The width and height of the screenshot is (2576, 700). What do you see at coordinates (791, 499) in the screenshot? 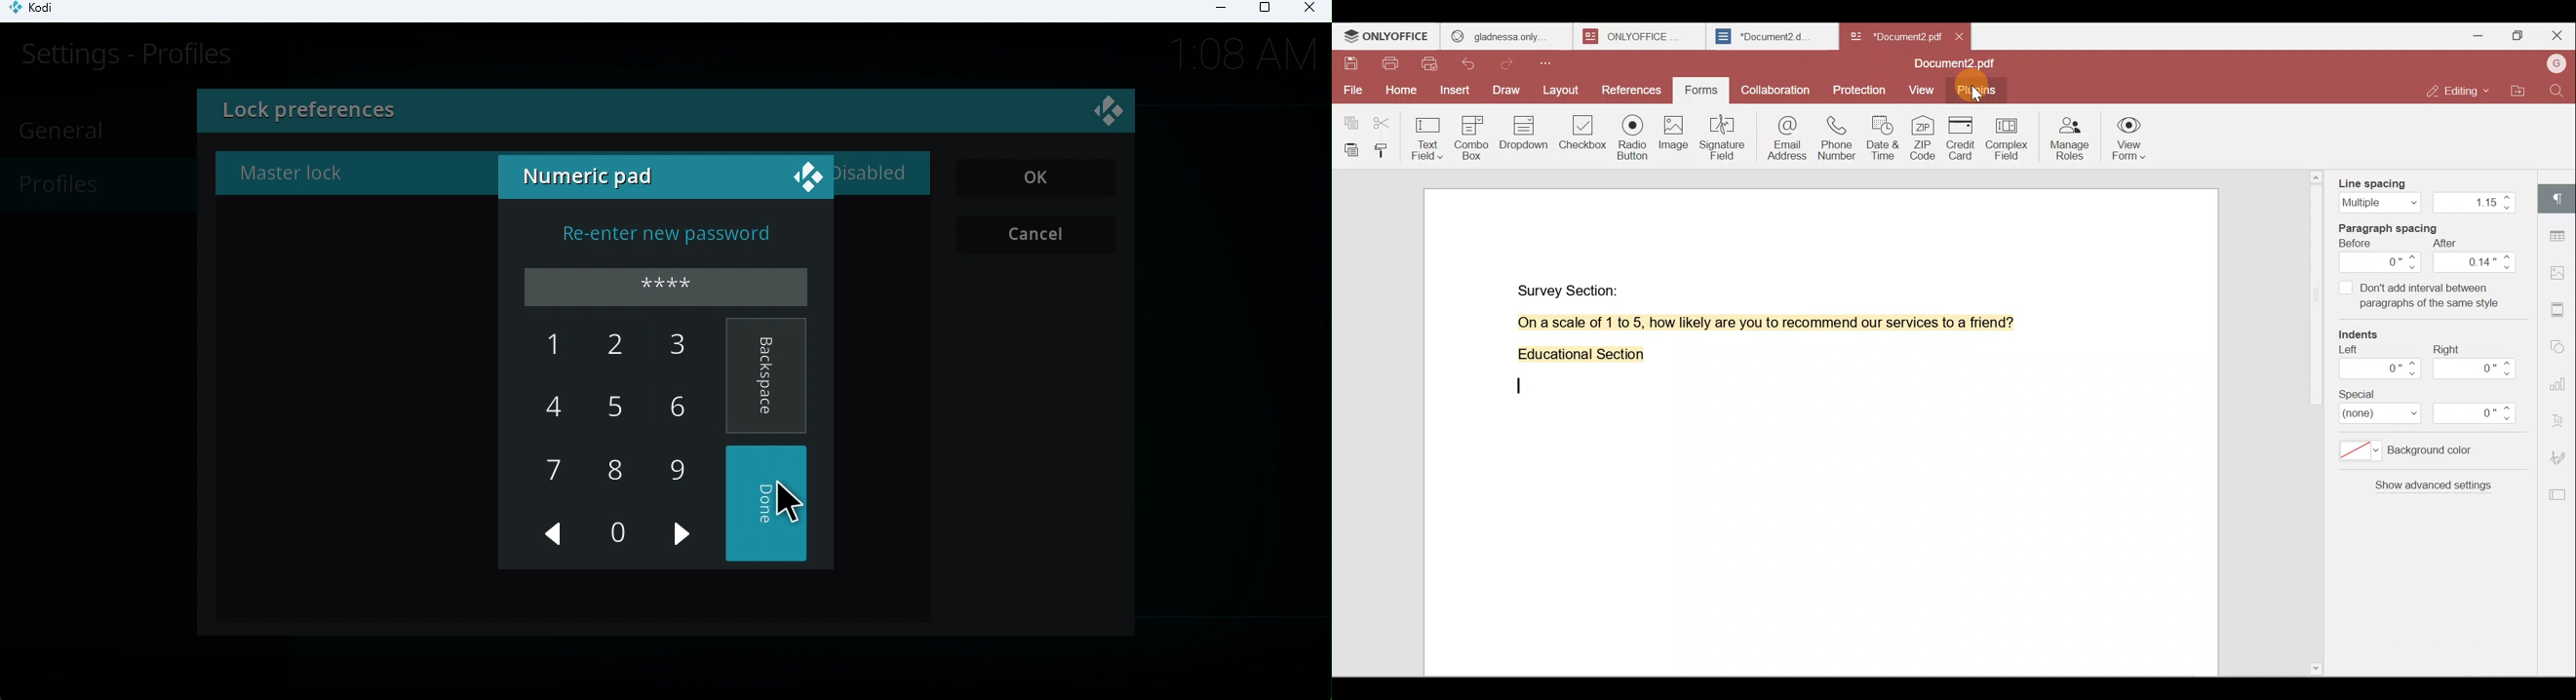
I see `cursor` at bounding box center [791, 499].